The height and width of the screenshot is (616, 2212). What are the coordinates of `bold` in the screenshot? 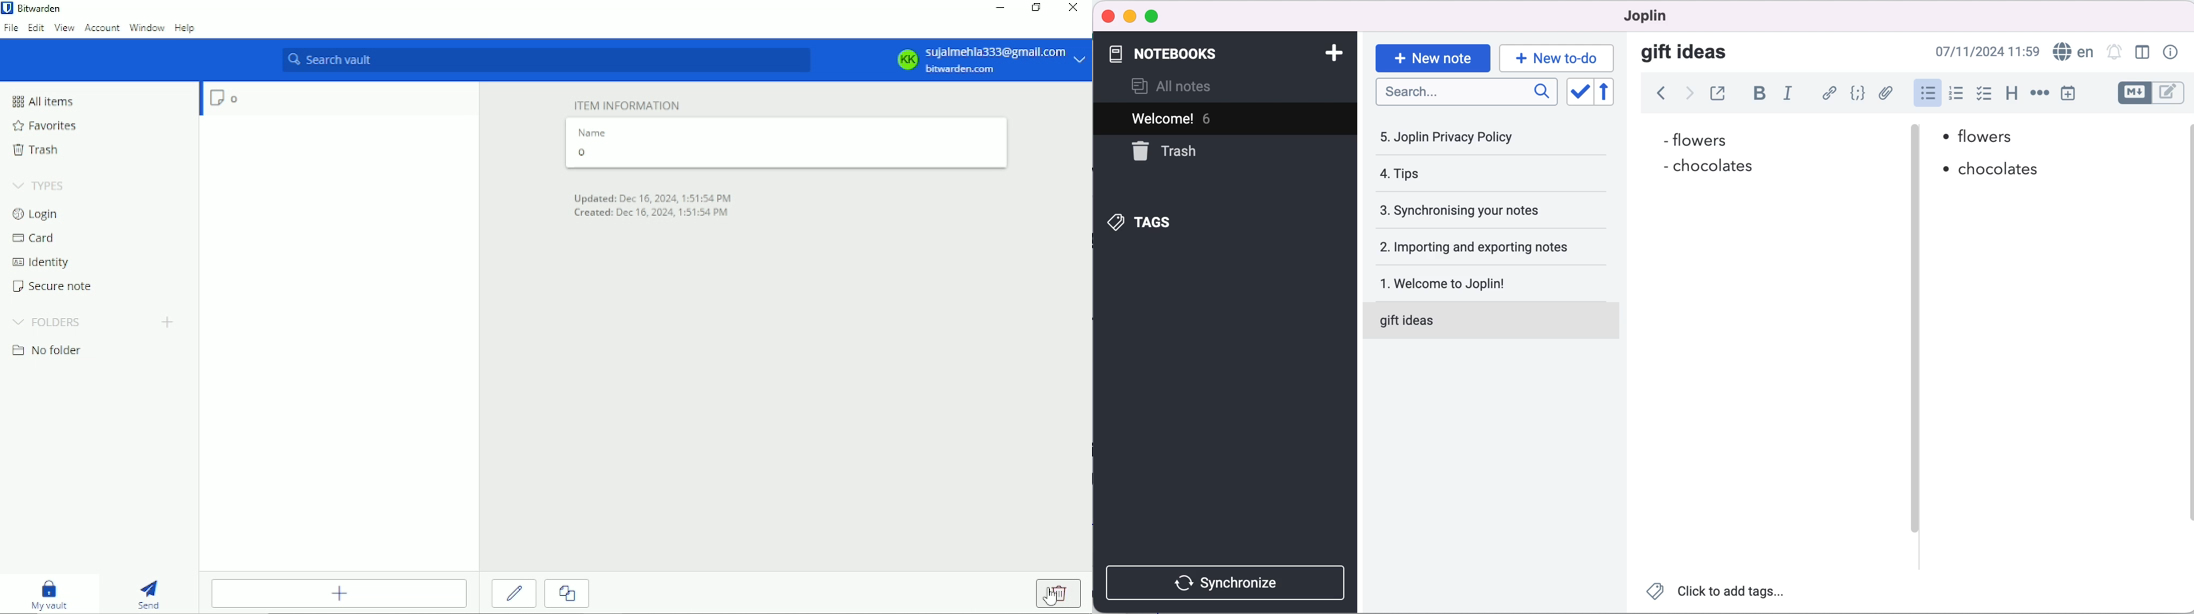 It's located at (1760, 94).